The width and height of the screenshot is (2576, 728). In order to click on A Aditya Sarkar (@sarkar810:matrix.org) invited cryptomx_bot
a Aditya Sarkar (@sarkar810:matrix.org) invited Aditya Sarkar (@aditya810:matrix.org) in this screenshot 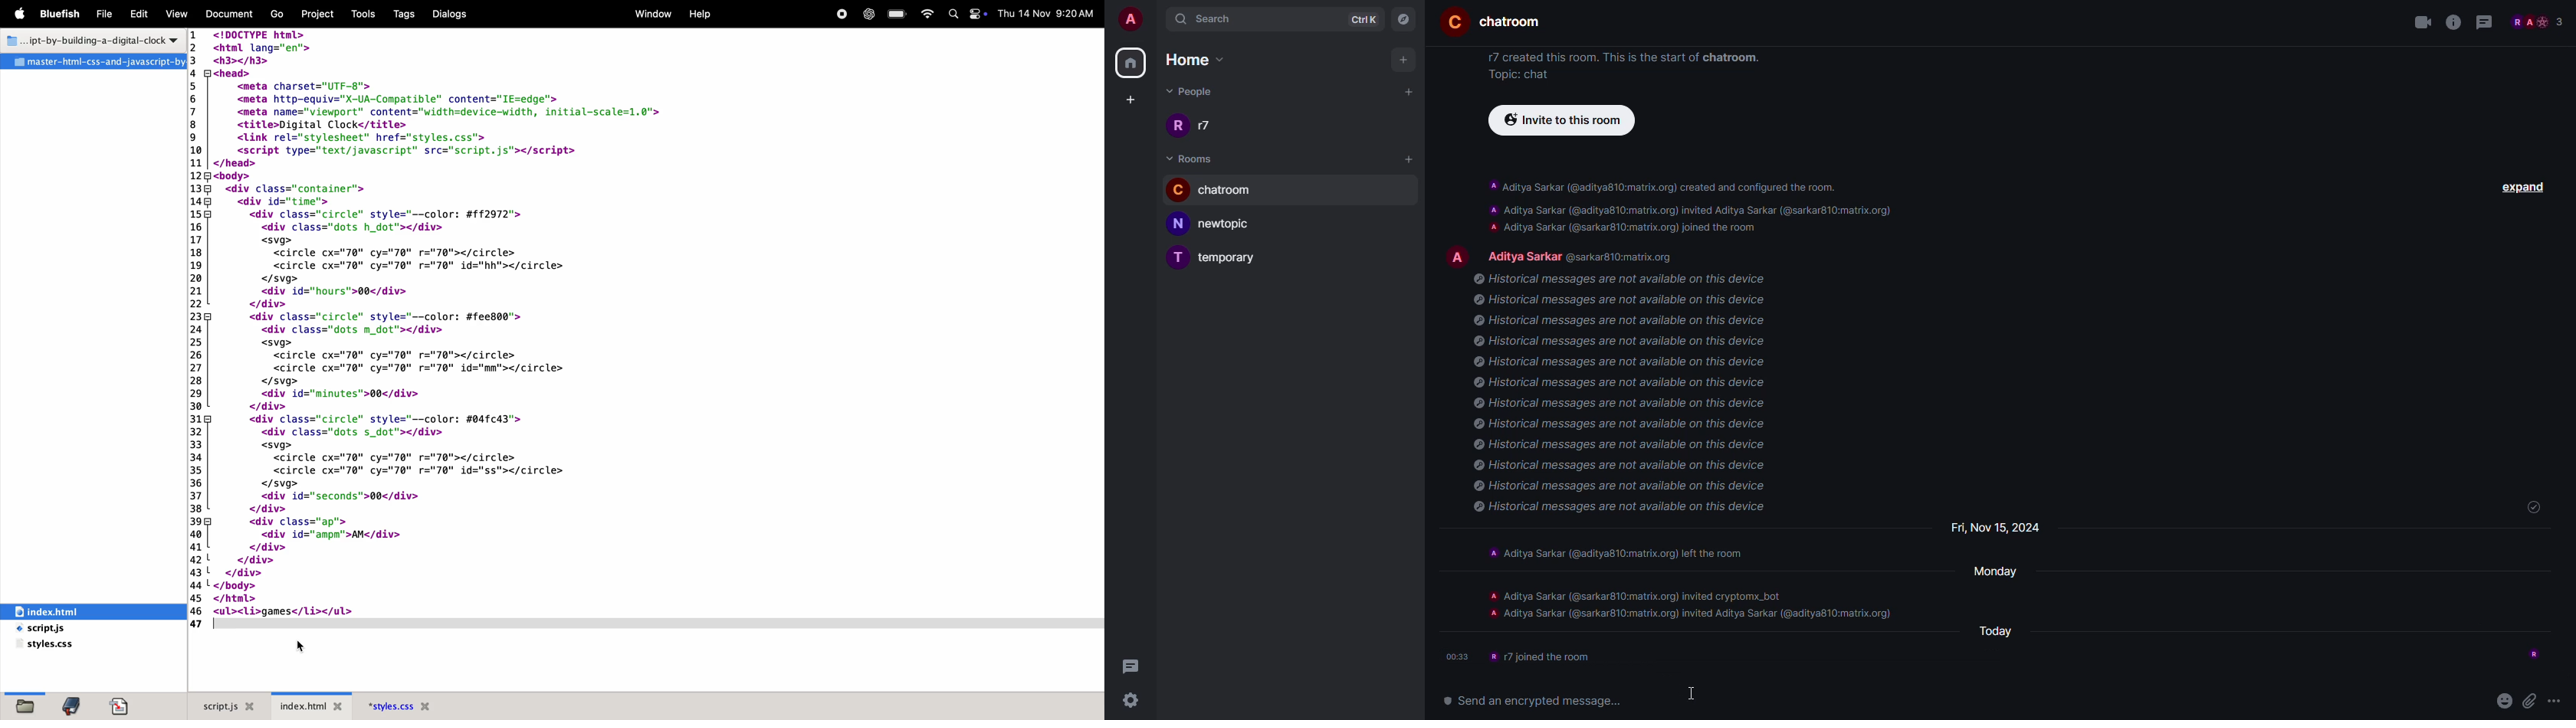, I will do `click(1686, 604)`.